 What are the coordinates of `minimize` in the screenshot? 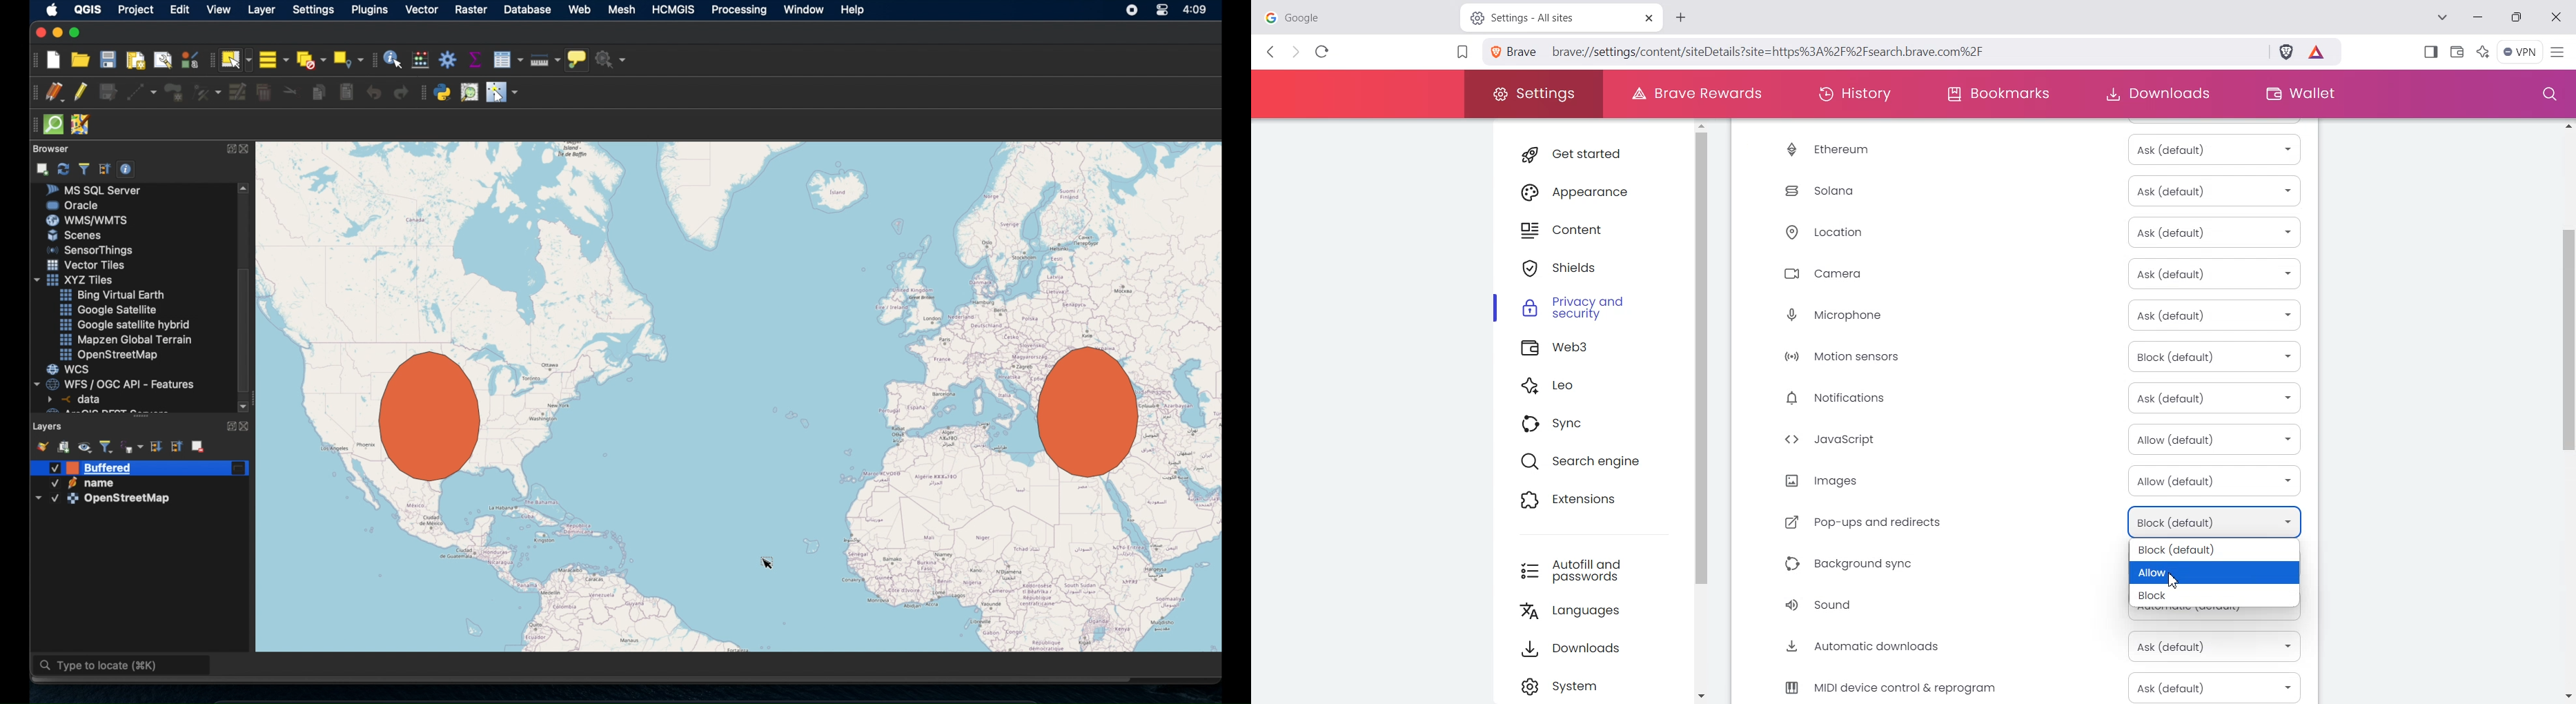 It's located at (56, 33).